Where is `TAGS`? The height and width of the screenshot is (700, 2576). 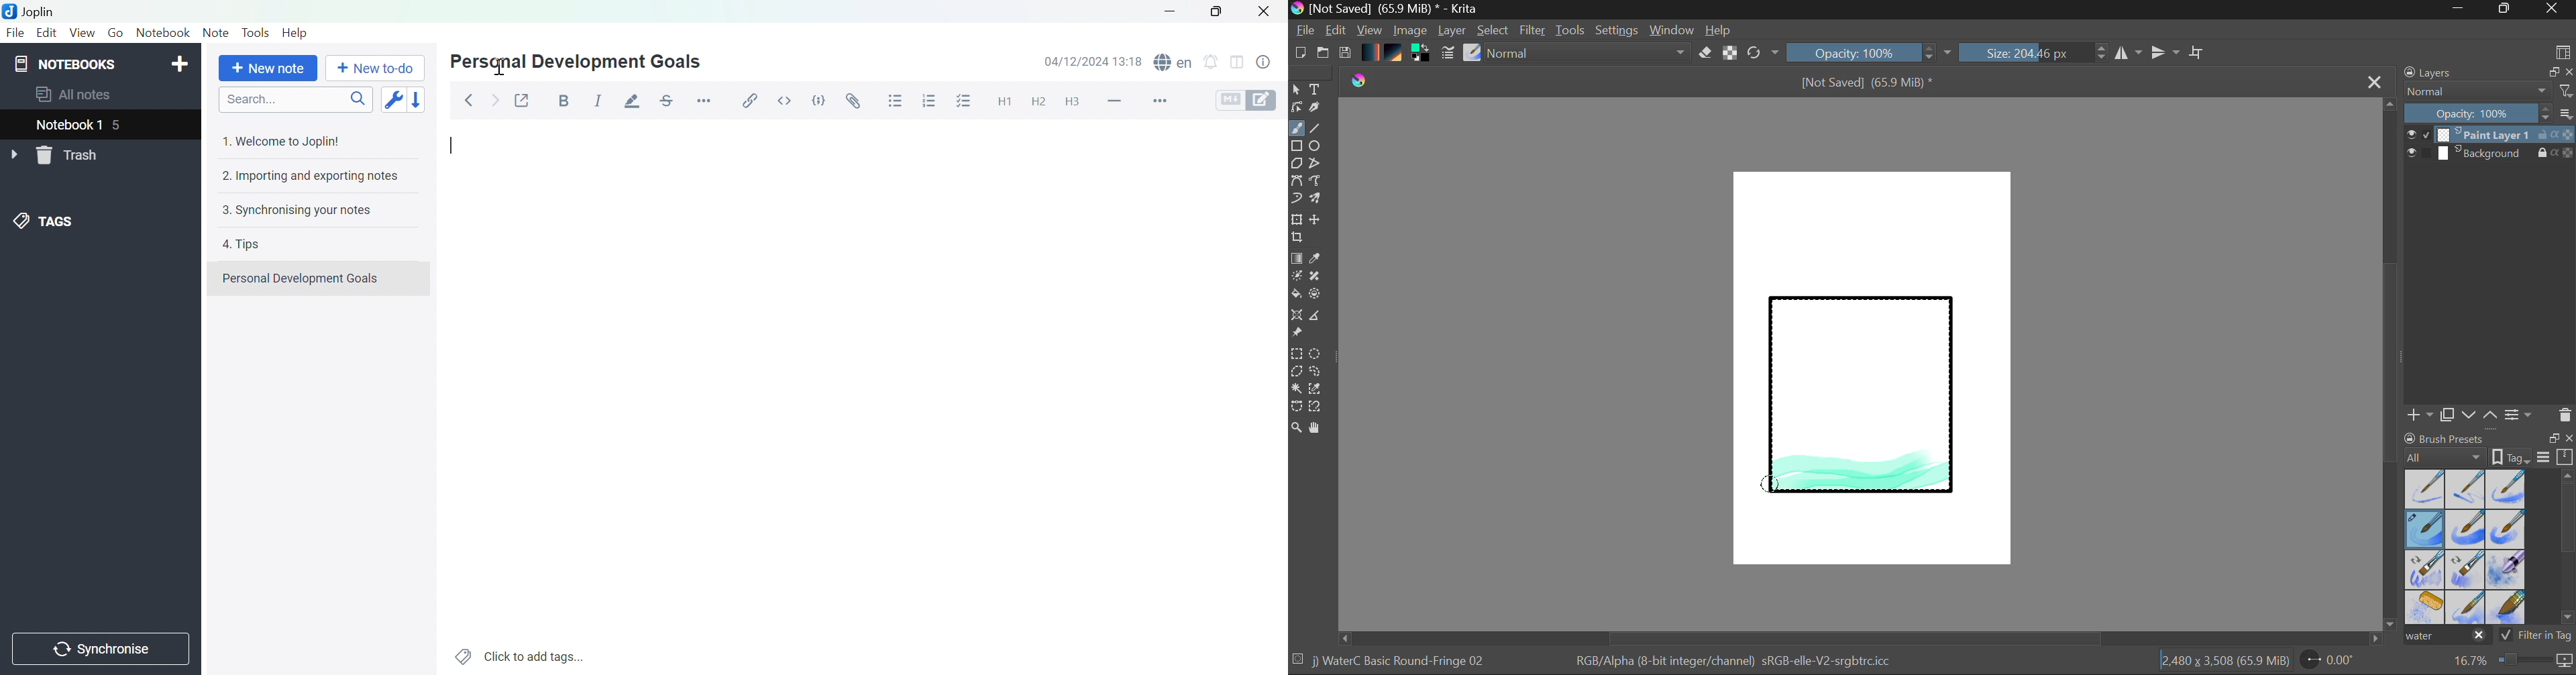
TAGS is located at coordinates (46, 220).